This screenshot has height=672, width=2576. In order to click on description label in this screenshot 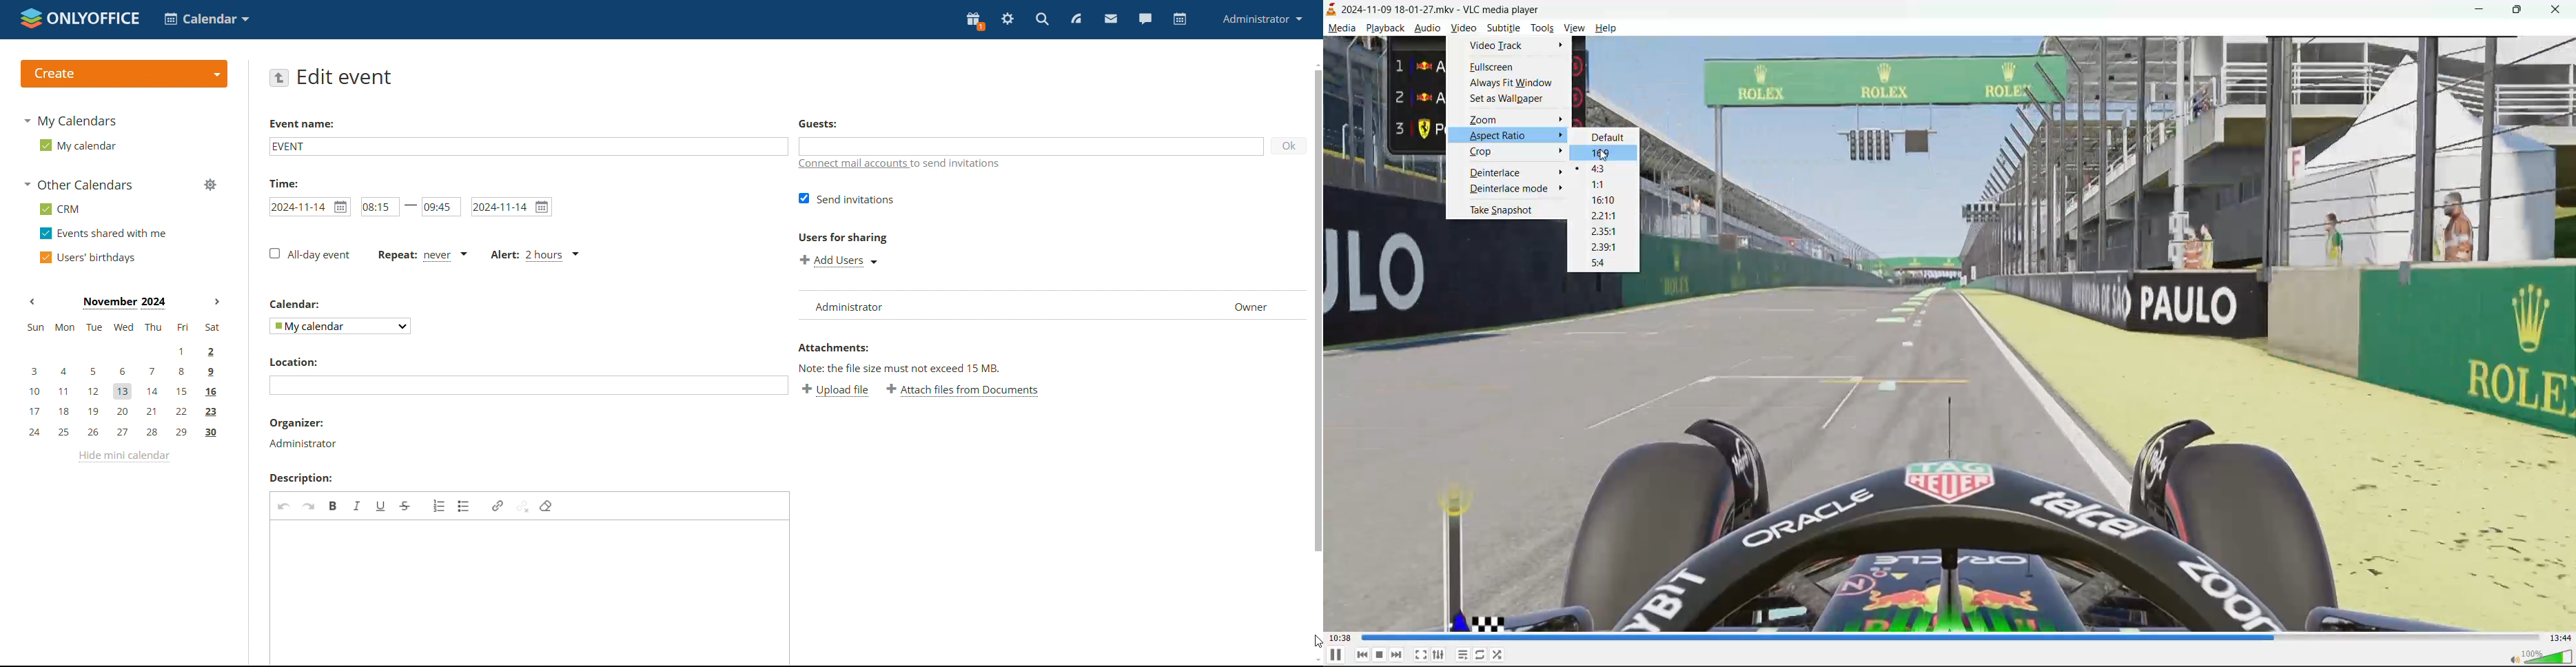, I will do `click(304, 478)`.